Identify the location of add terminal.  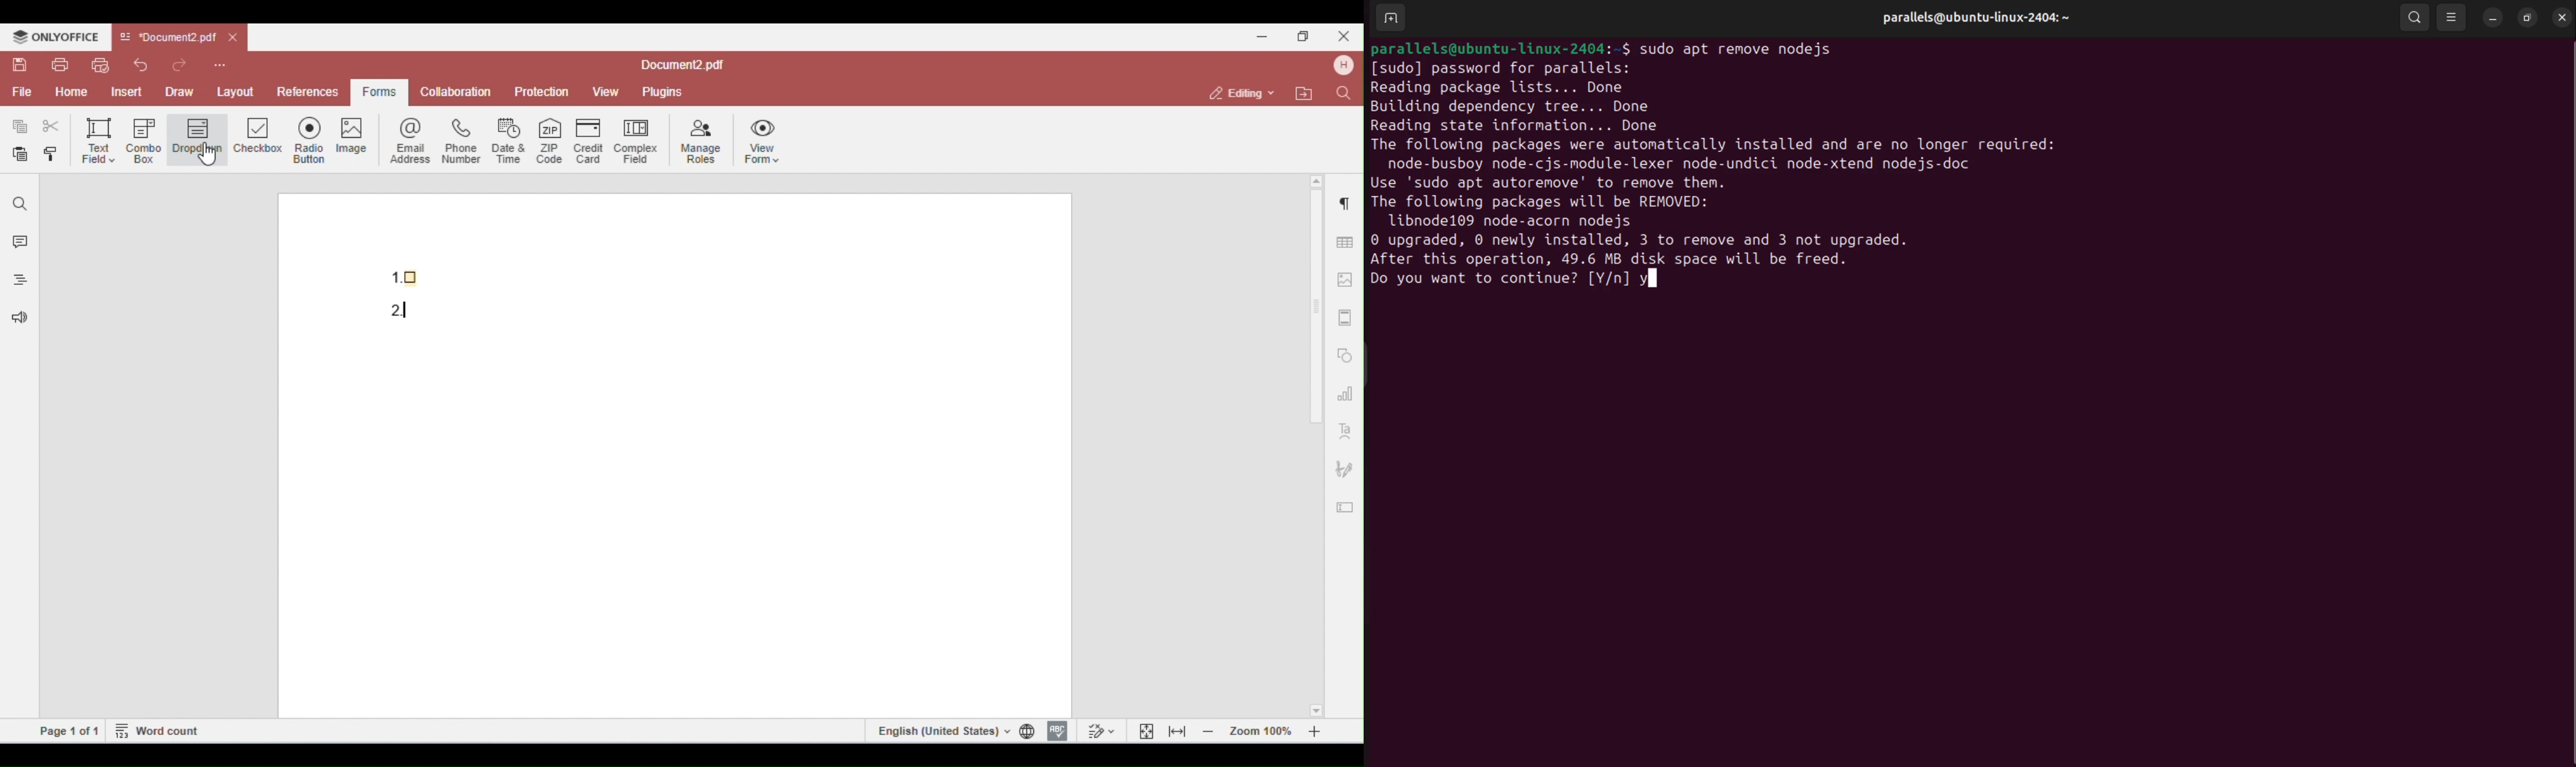
(1390, 16).